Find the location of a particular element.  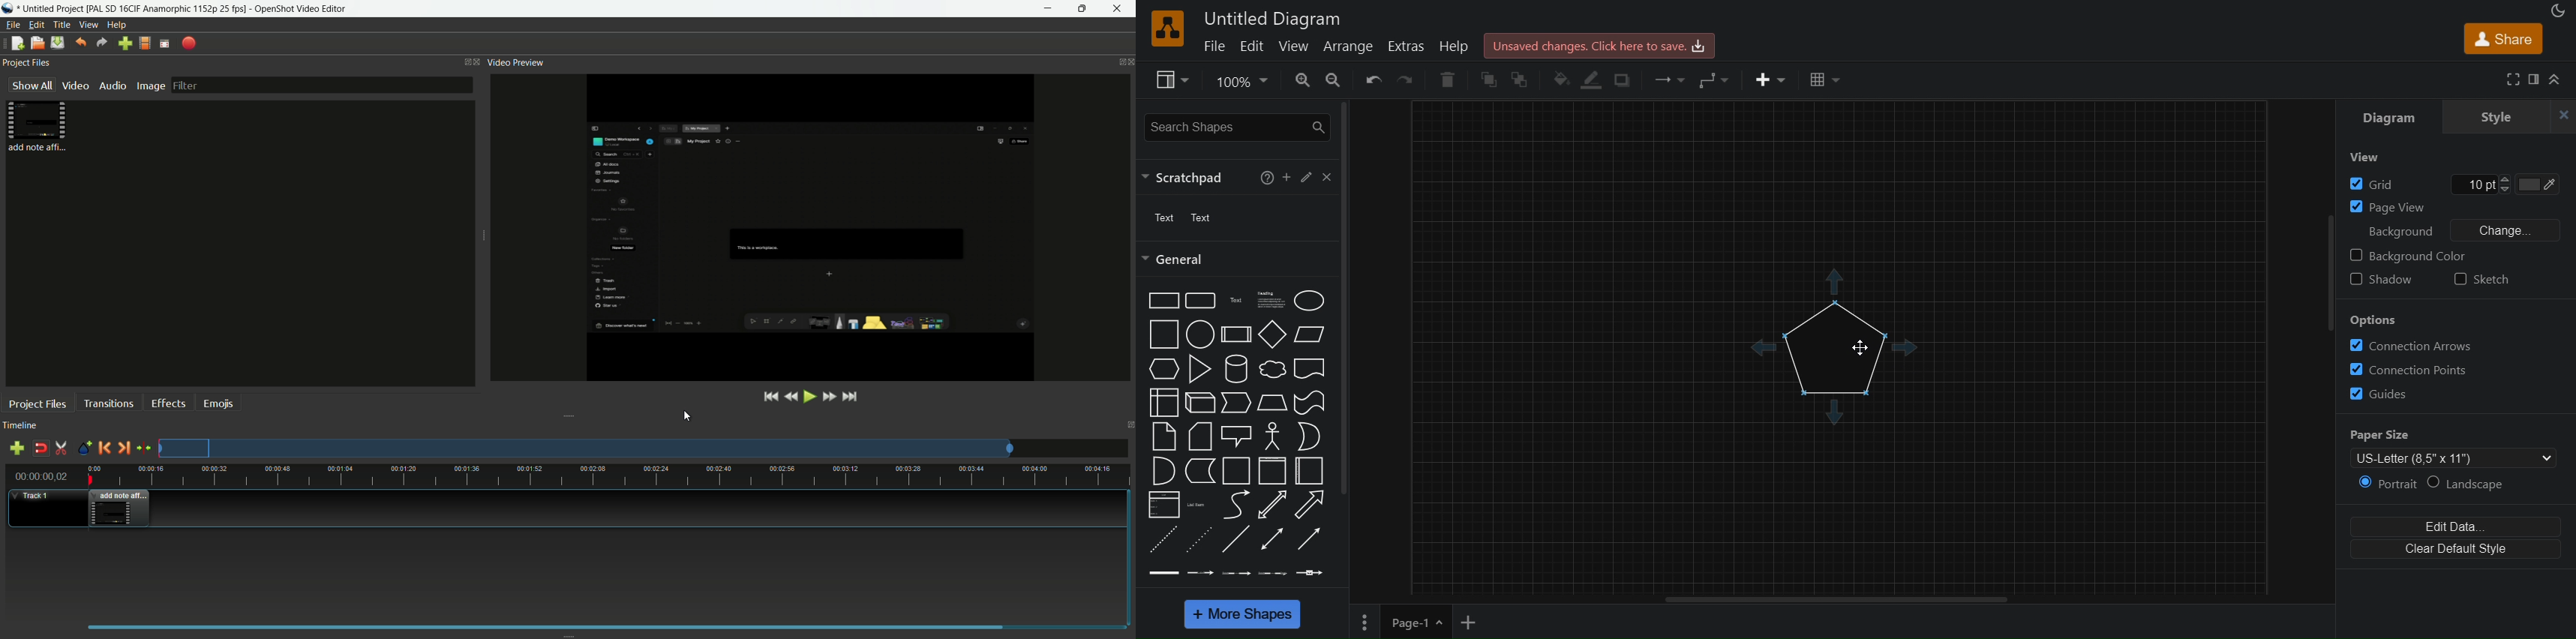

to back is located at coordinates (1521, 79).